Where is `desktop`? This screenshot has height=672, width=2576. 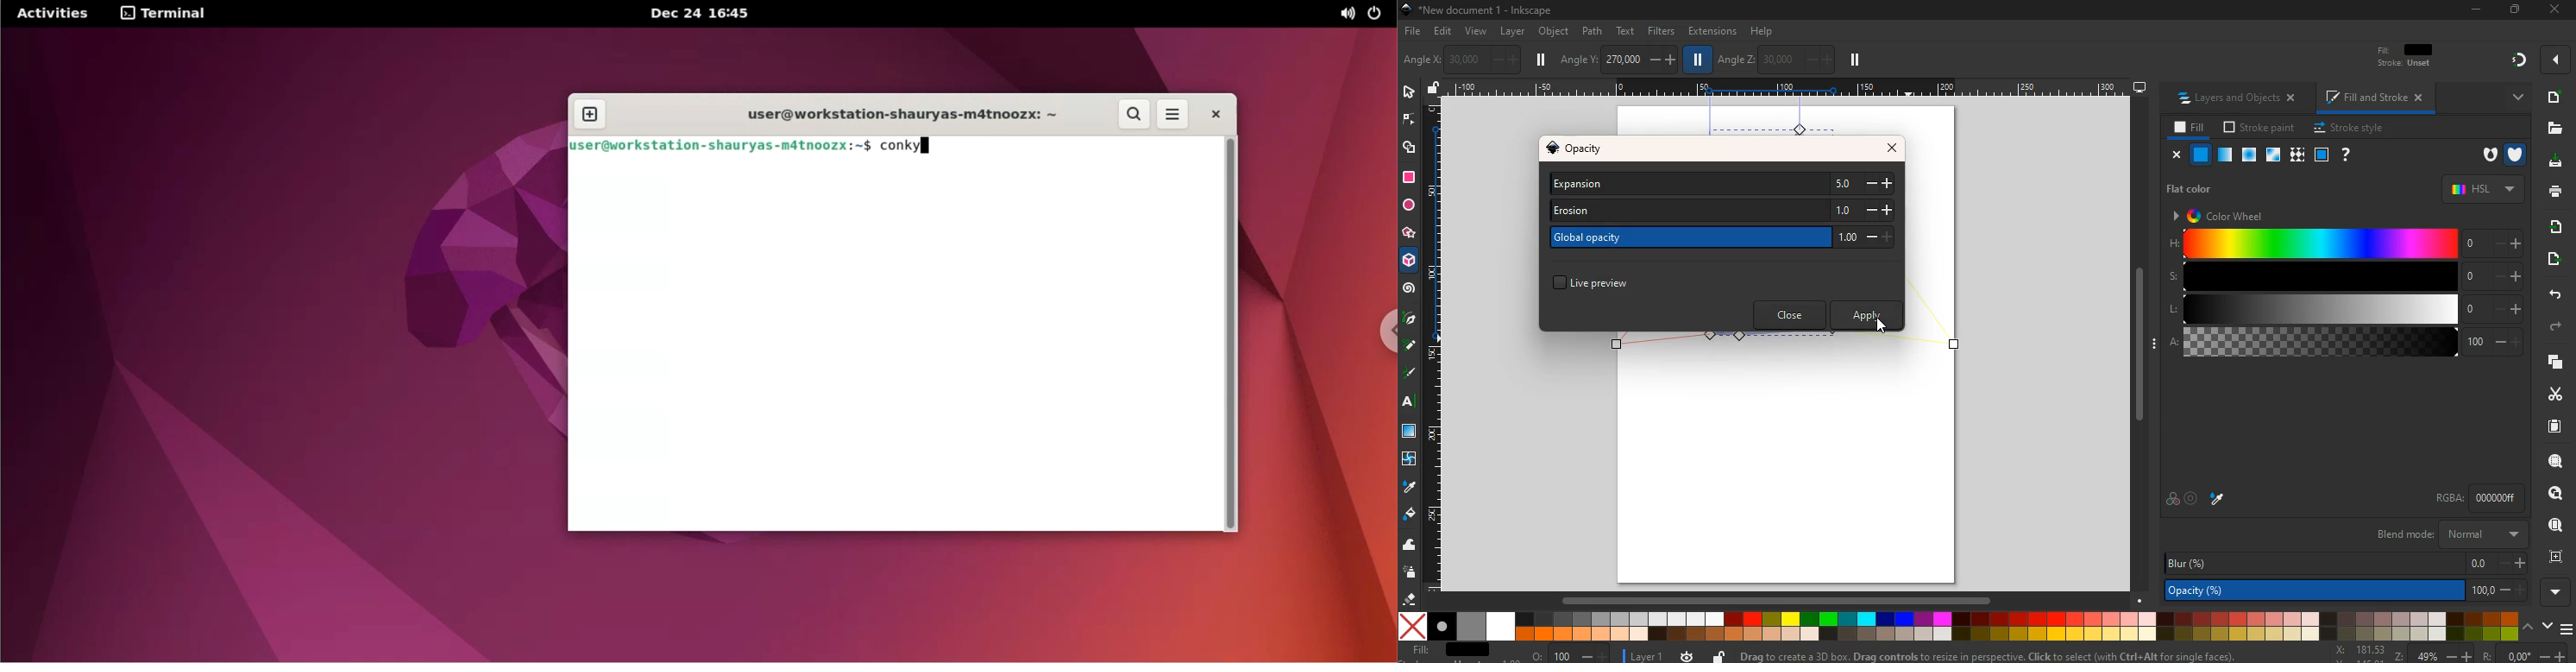
desktop is located at coordinates (2139, 88).